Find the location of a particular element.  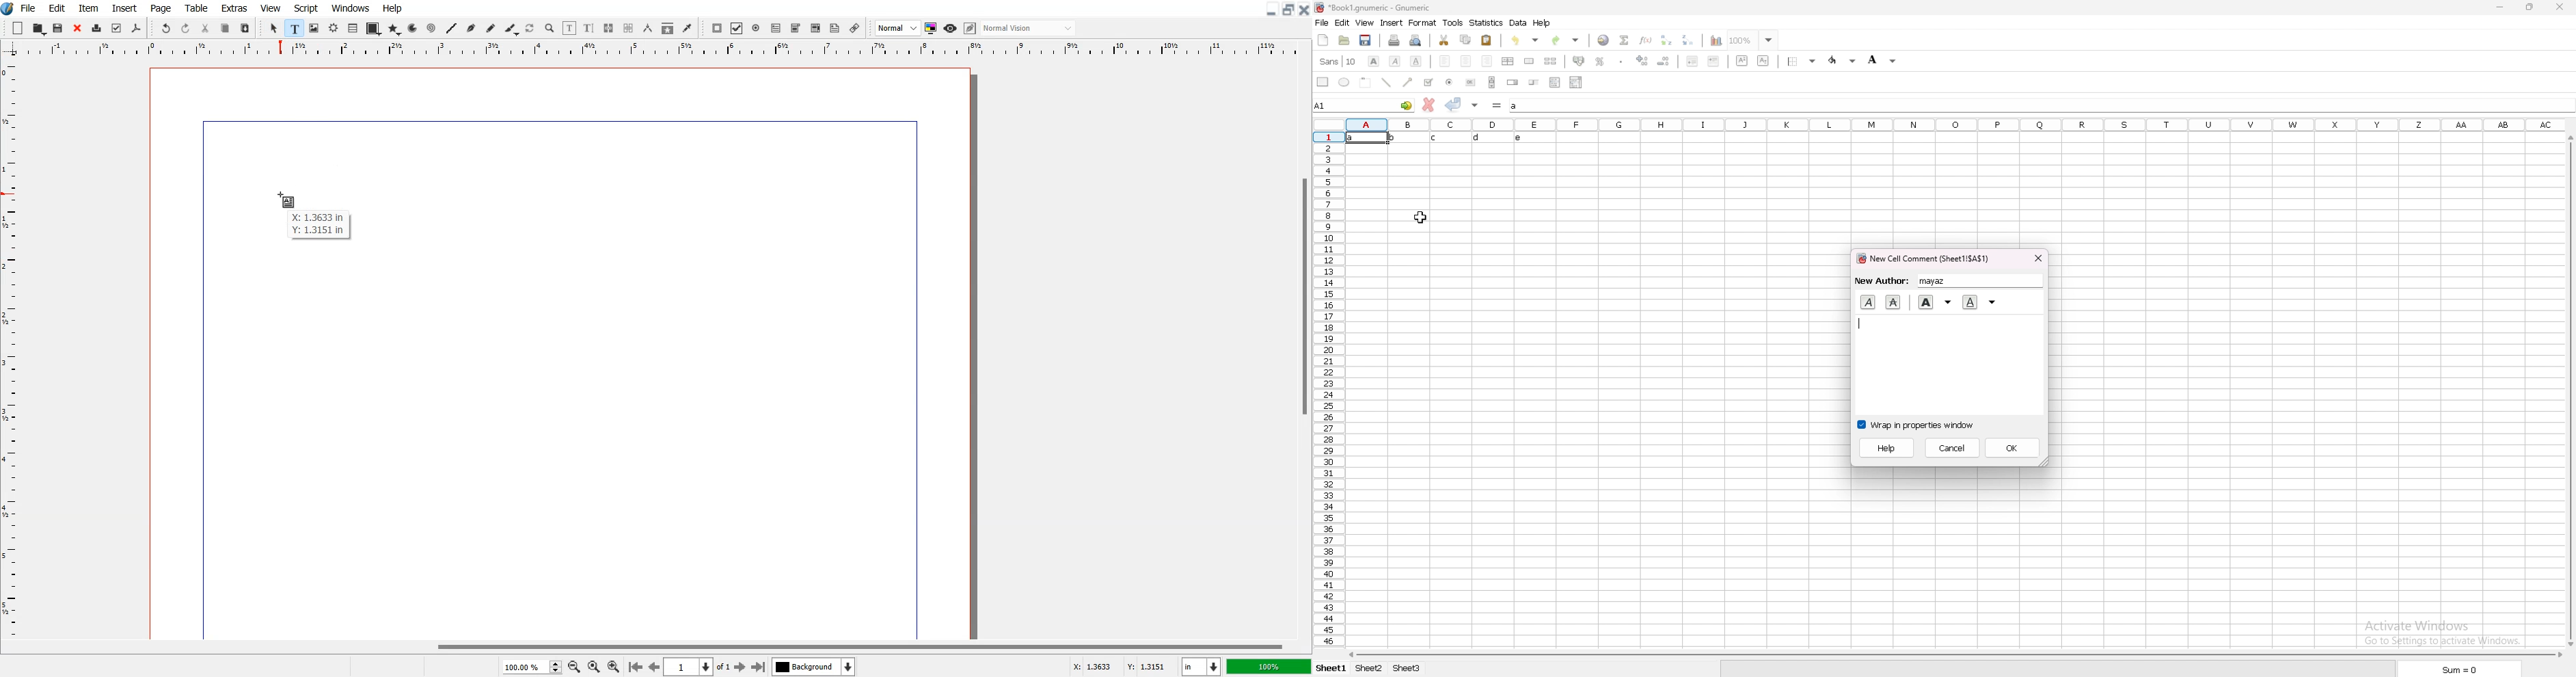

input box is located at coordinates (2041, 106).